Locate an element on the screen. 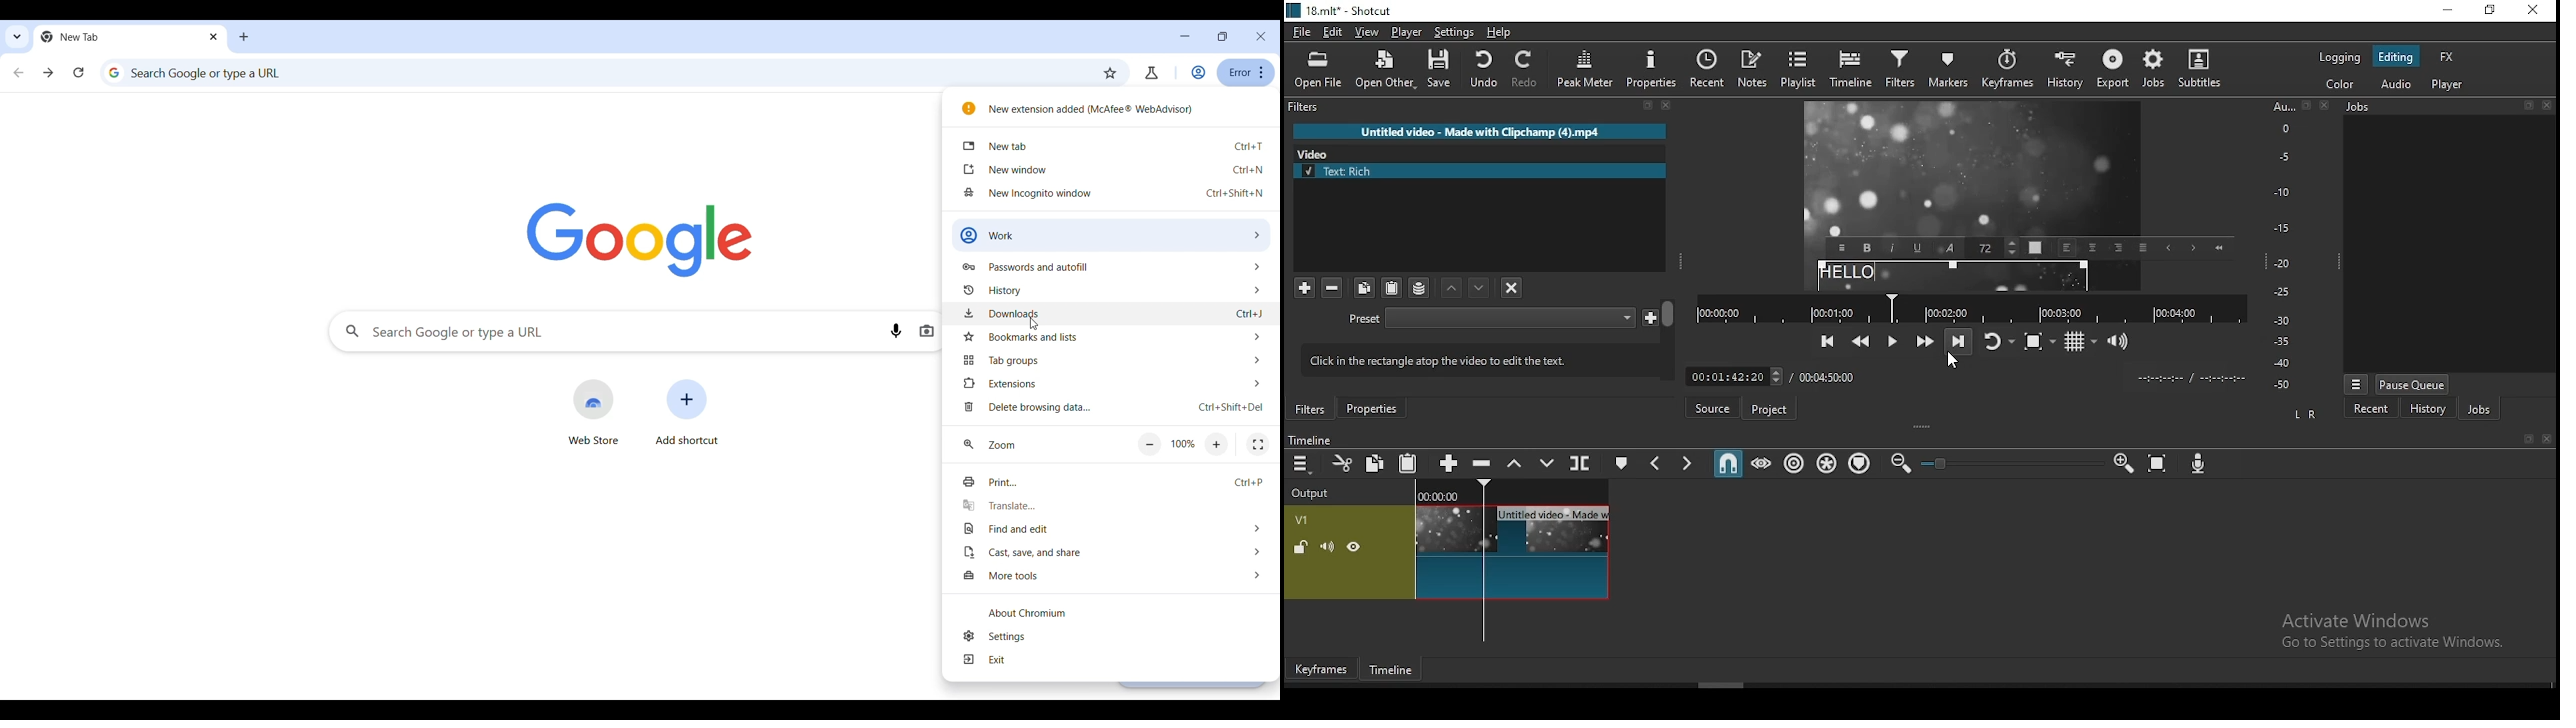 This screenshot has height=728, width=2576. Center Align is located at coordinates (2093, 248).